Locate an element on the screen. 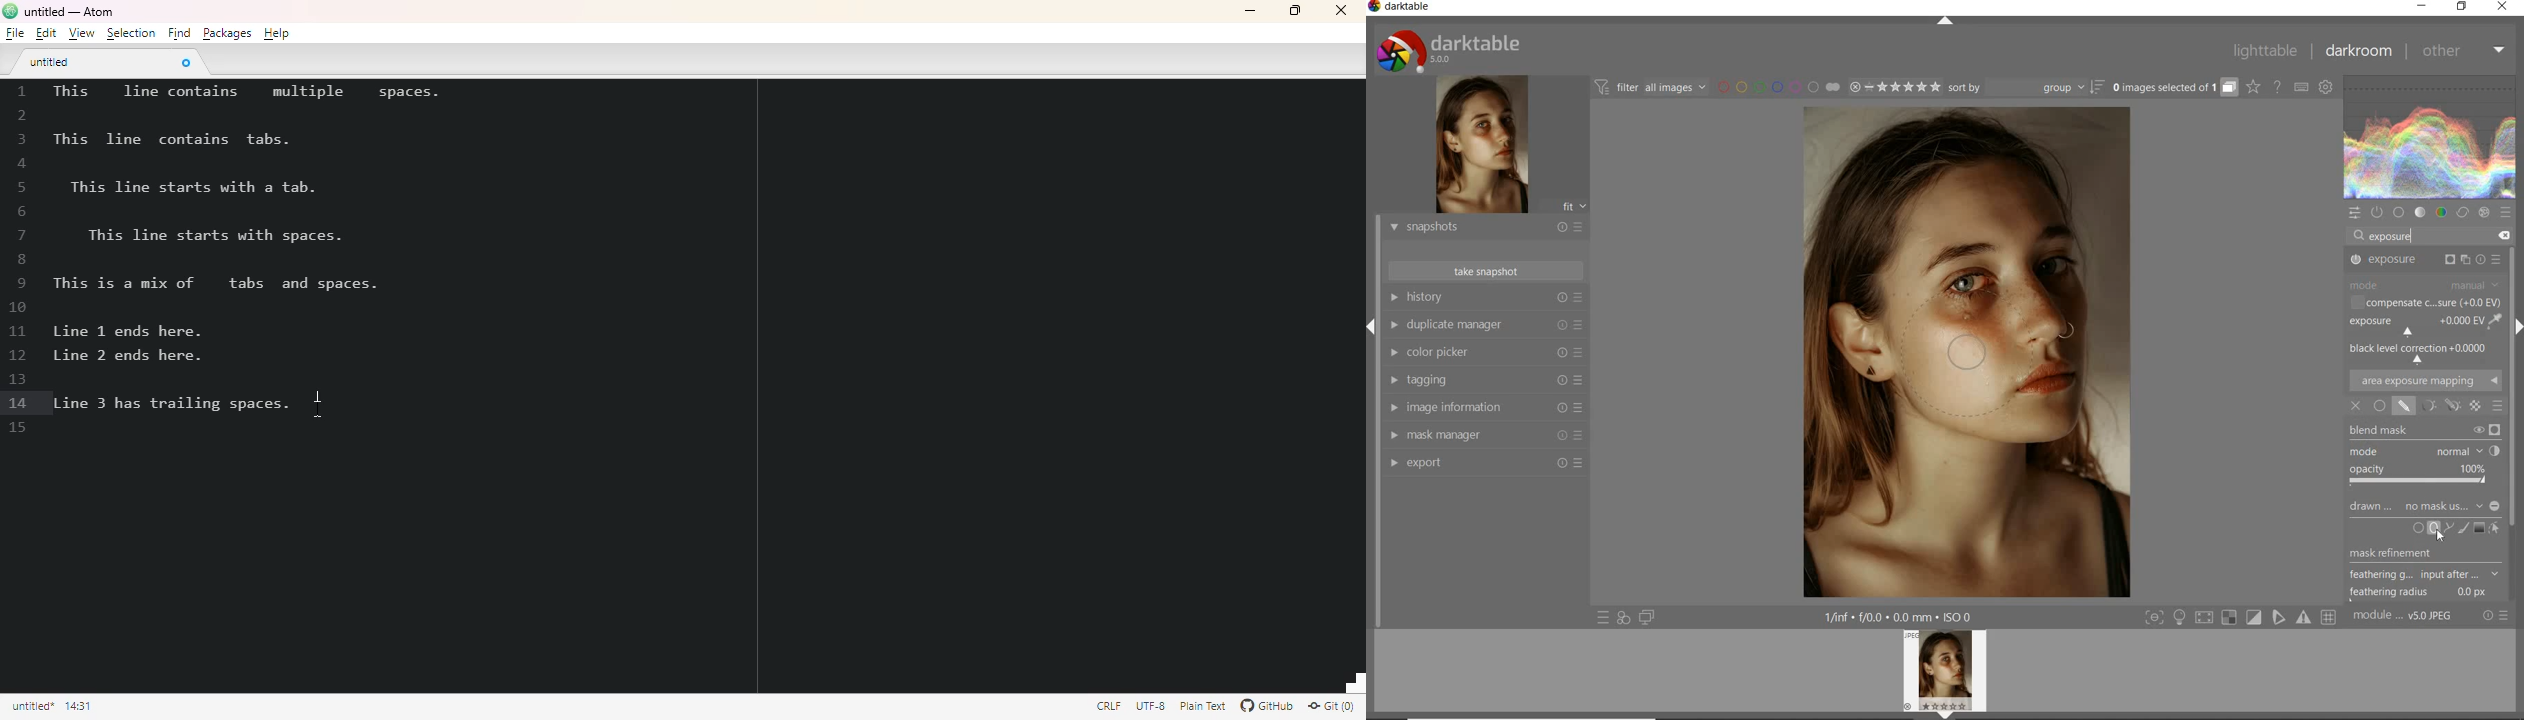  AREA EXPOSURE MAPPING is located at coordinates (2425, 381).